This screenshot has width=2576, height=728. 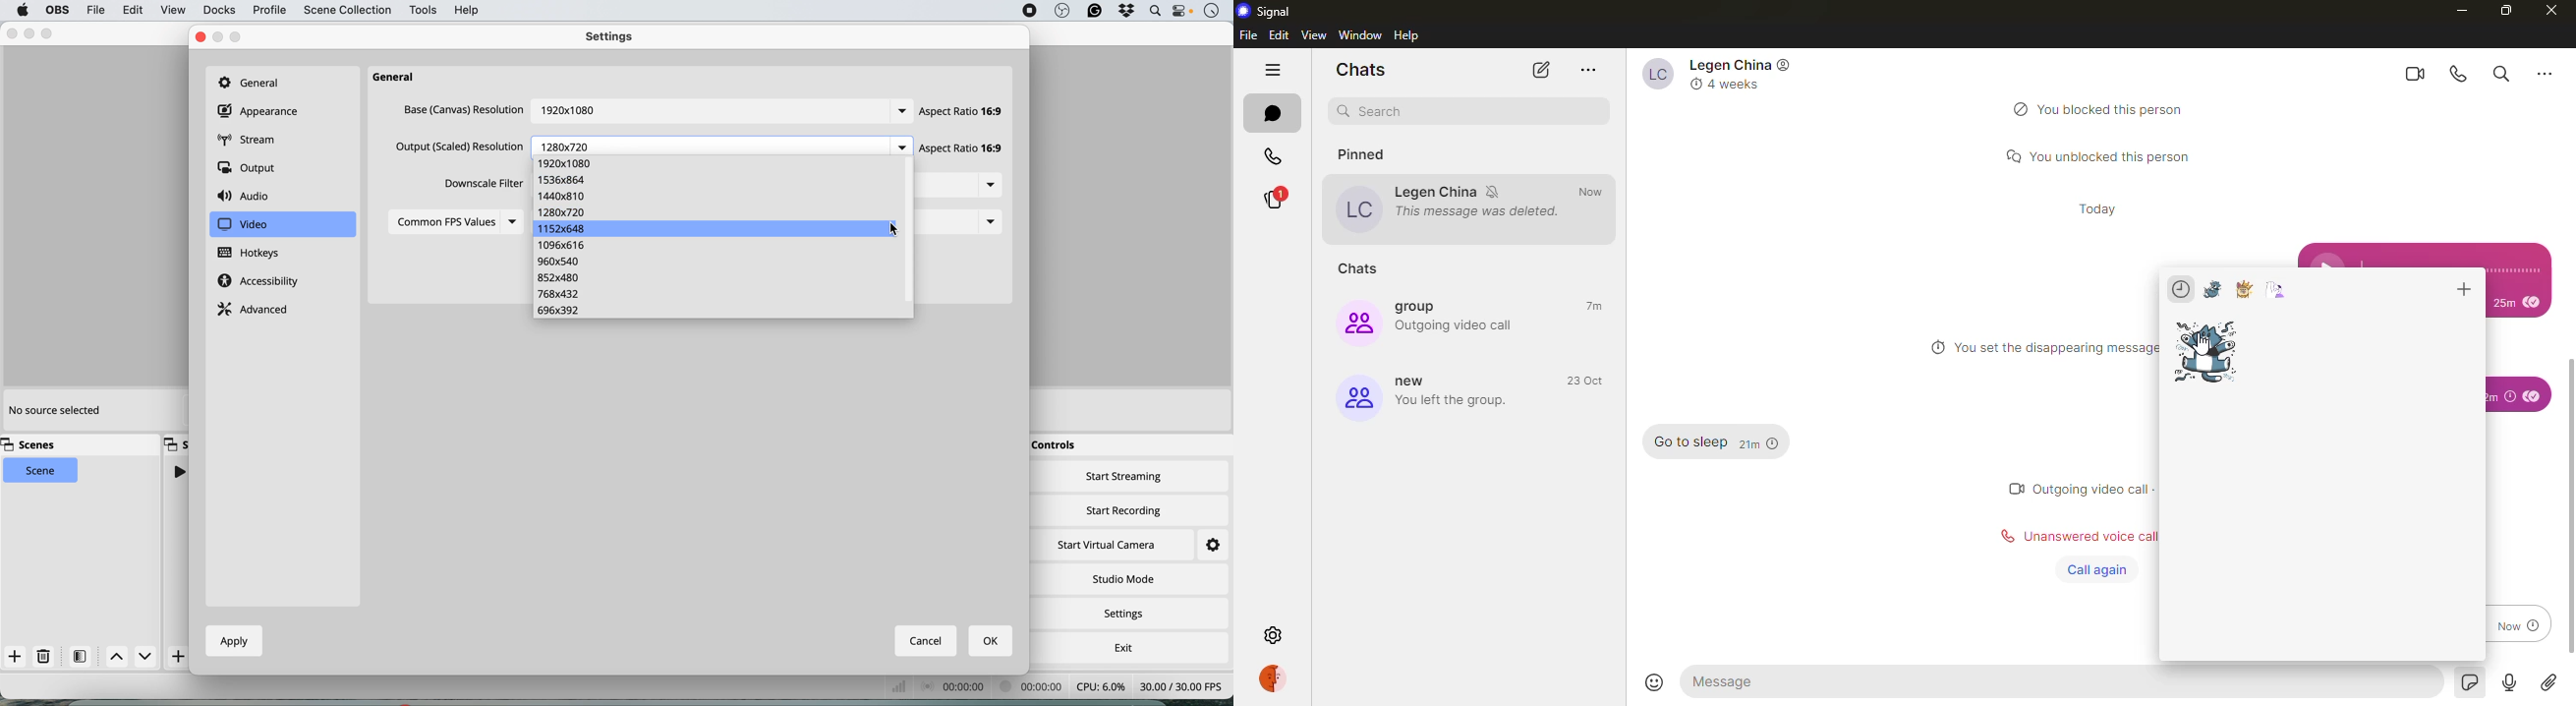 What do you see at coordinates (927, 640) in the screenshot?
I see `cancel` at bounding box center [927, 640].